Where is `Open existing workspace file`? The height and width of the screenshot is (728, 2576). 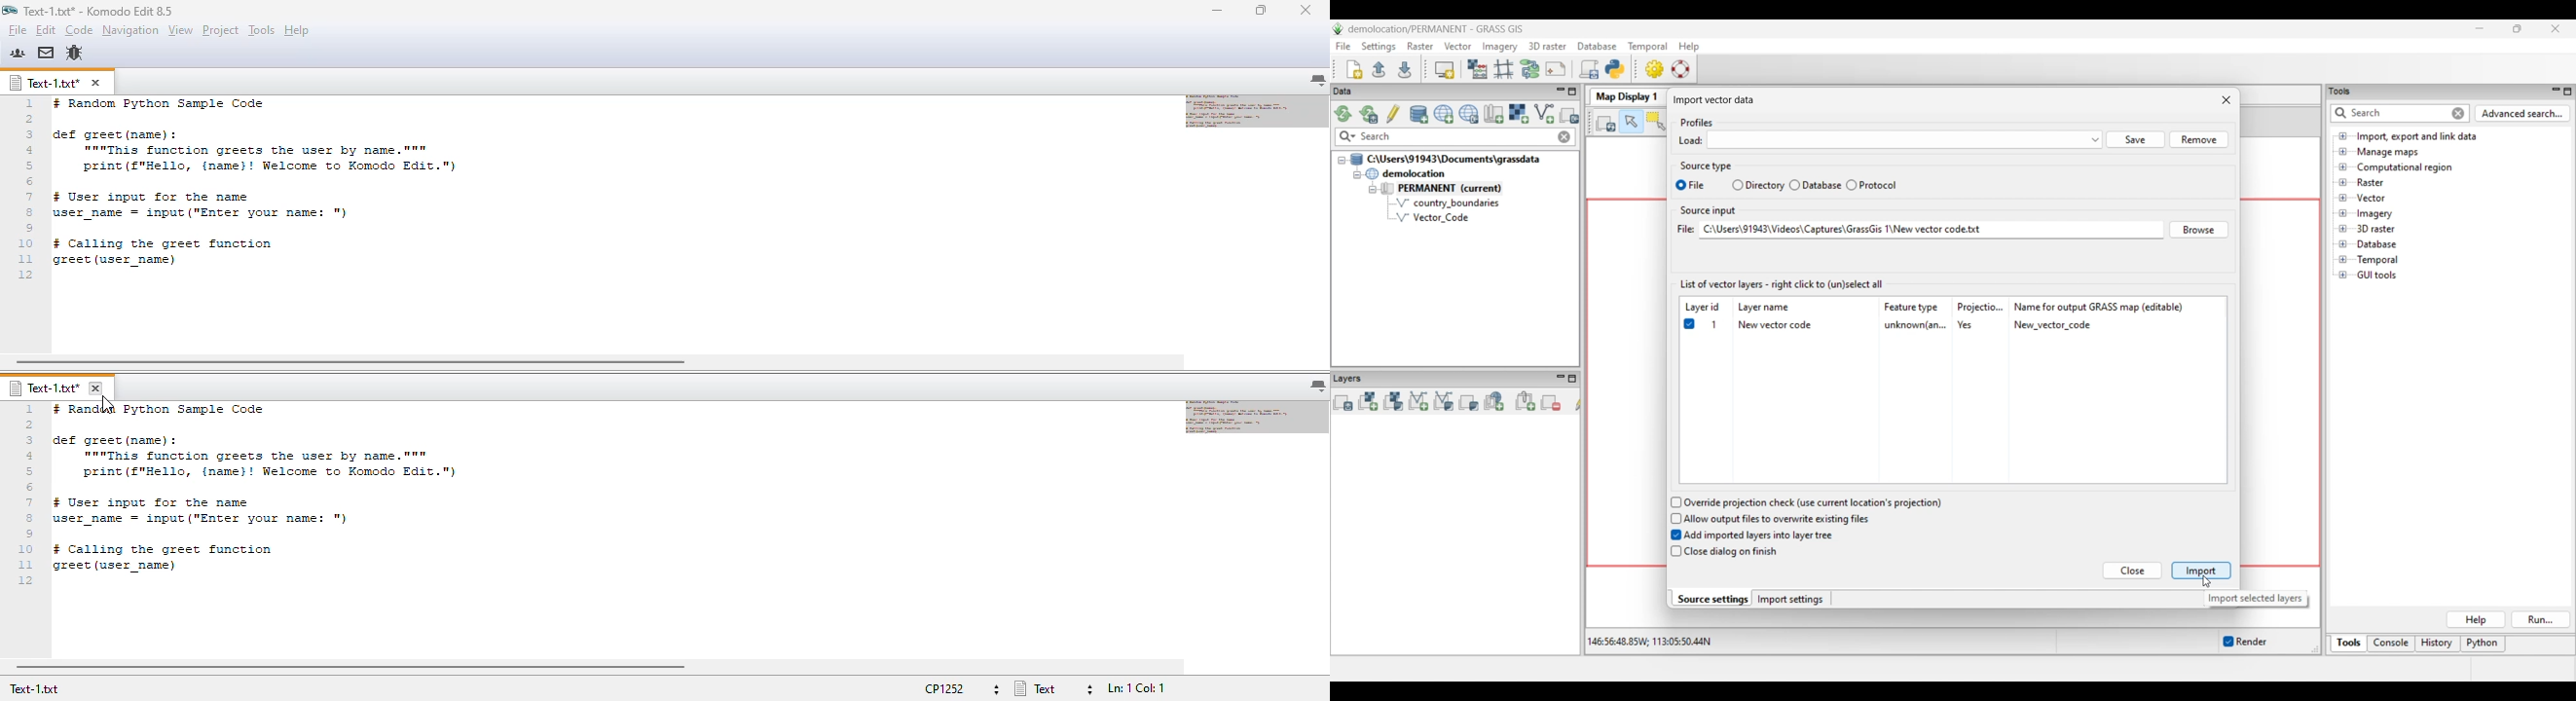
Open existing workspace file is located at coordinates (1379, 69).